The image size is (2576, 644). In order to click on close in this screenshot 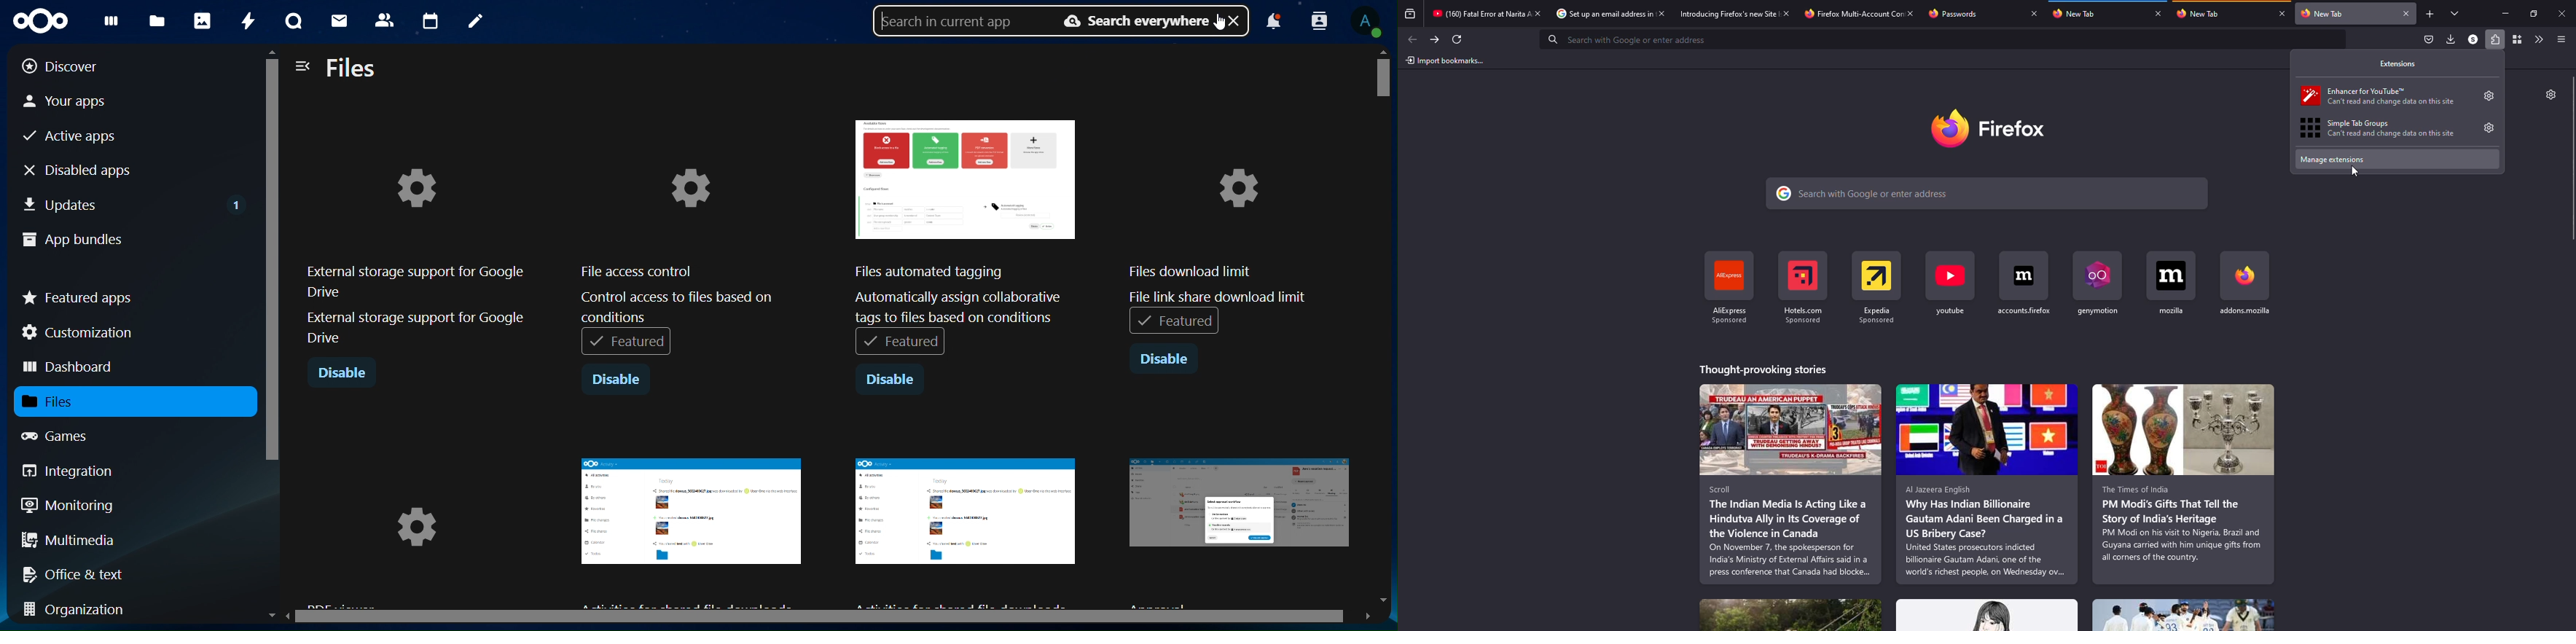, I will do `click(1538, 13)`.